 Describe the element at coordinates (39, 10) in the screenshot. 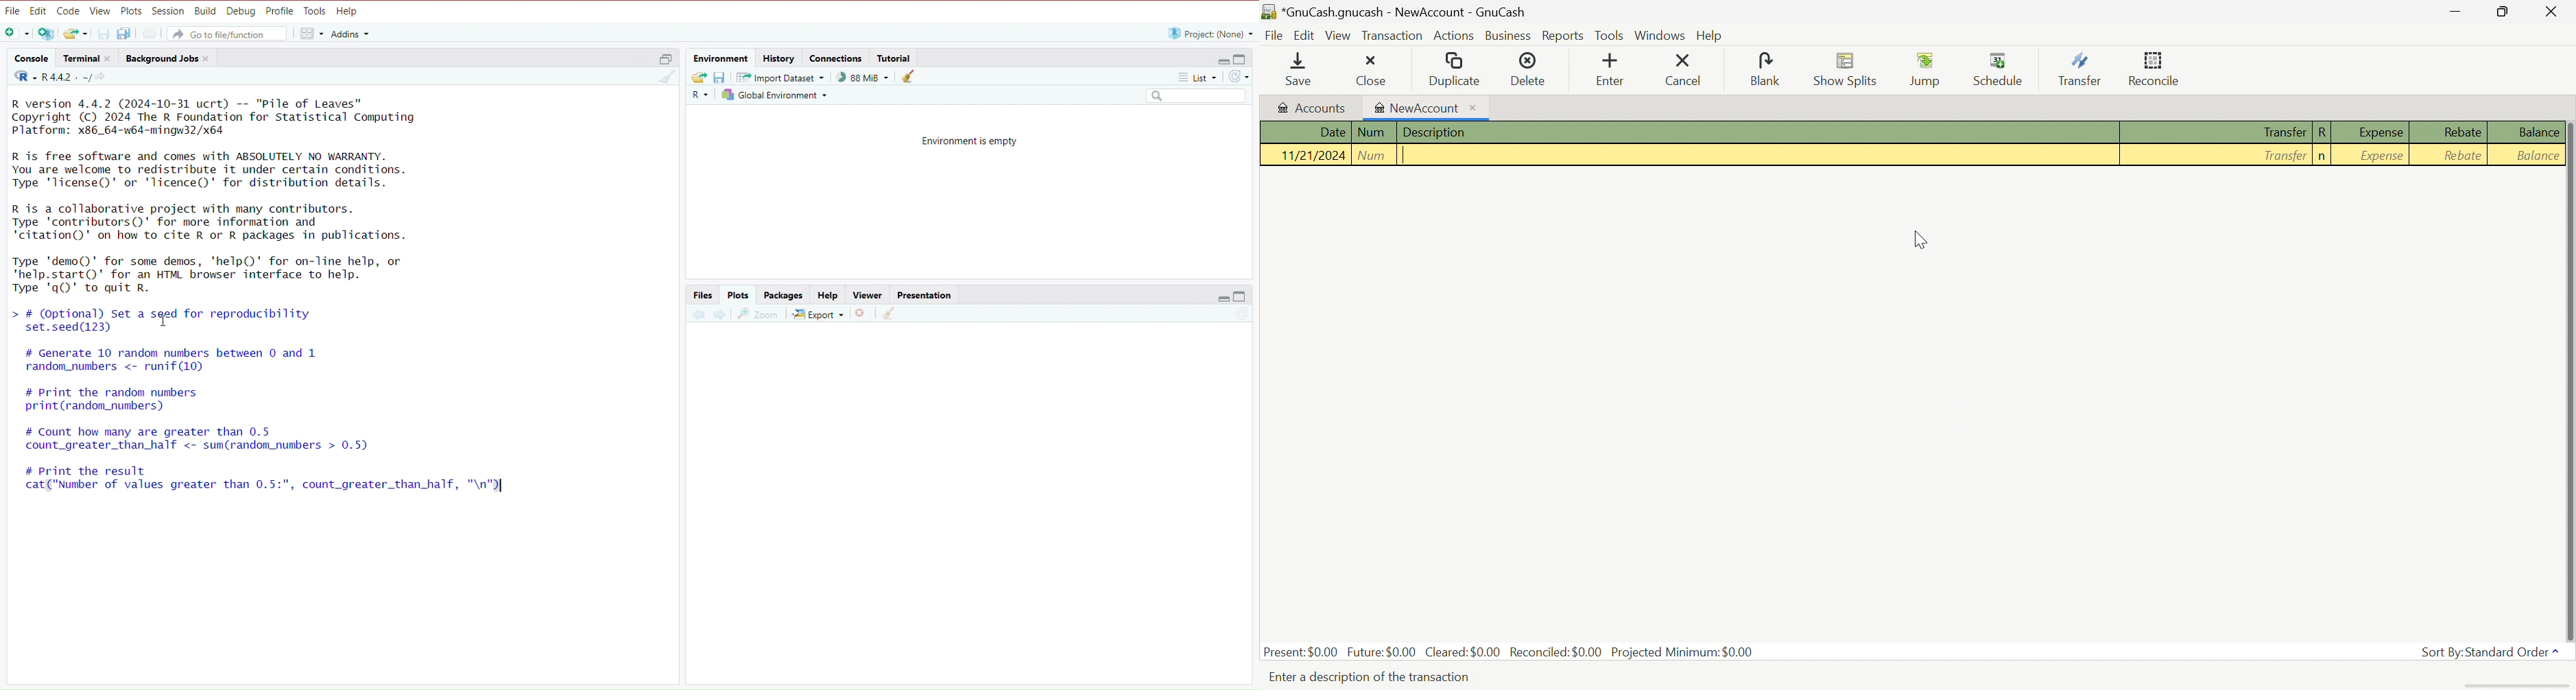

I see `Edit` at that location.